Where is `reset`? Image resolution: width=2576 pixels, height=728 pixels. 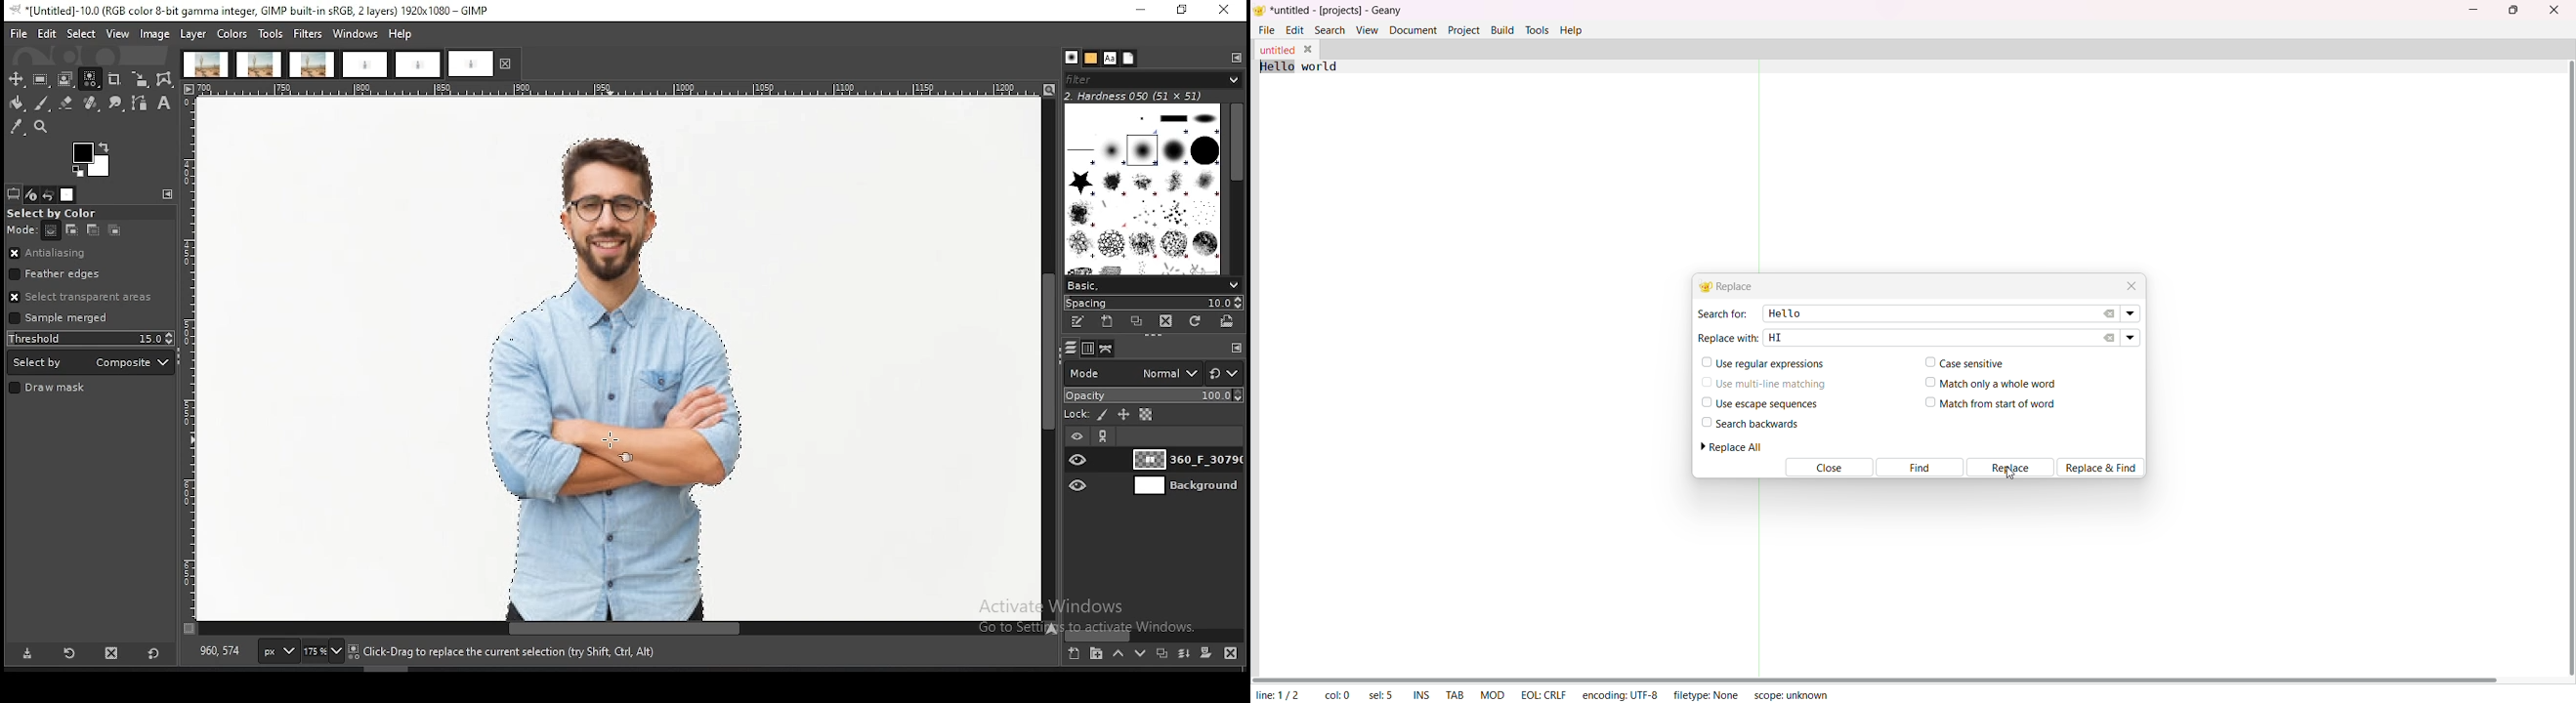 reset is located at coordinates (153, 651).